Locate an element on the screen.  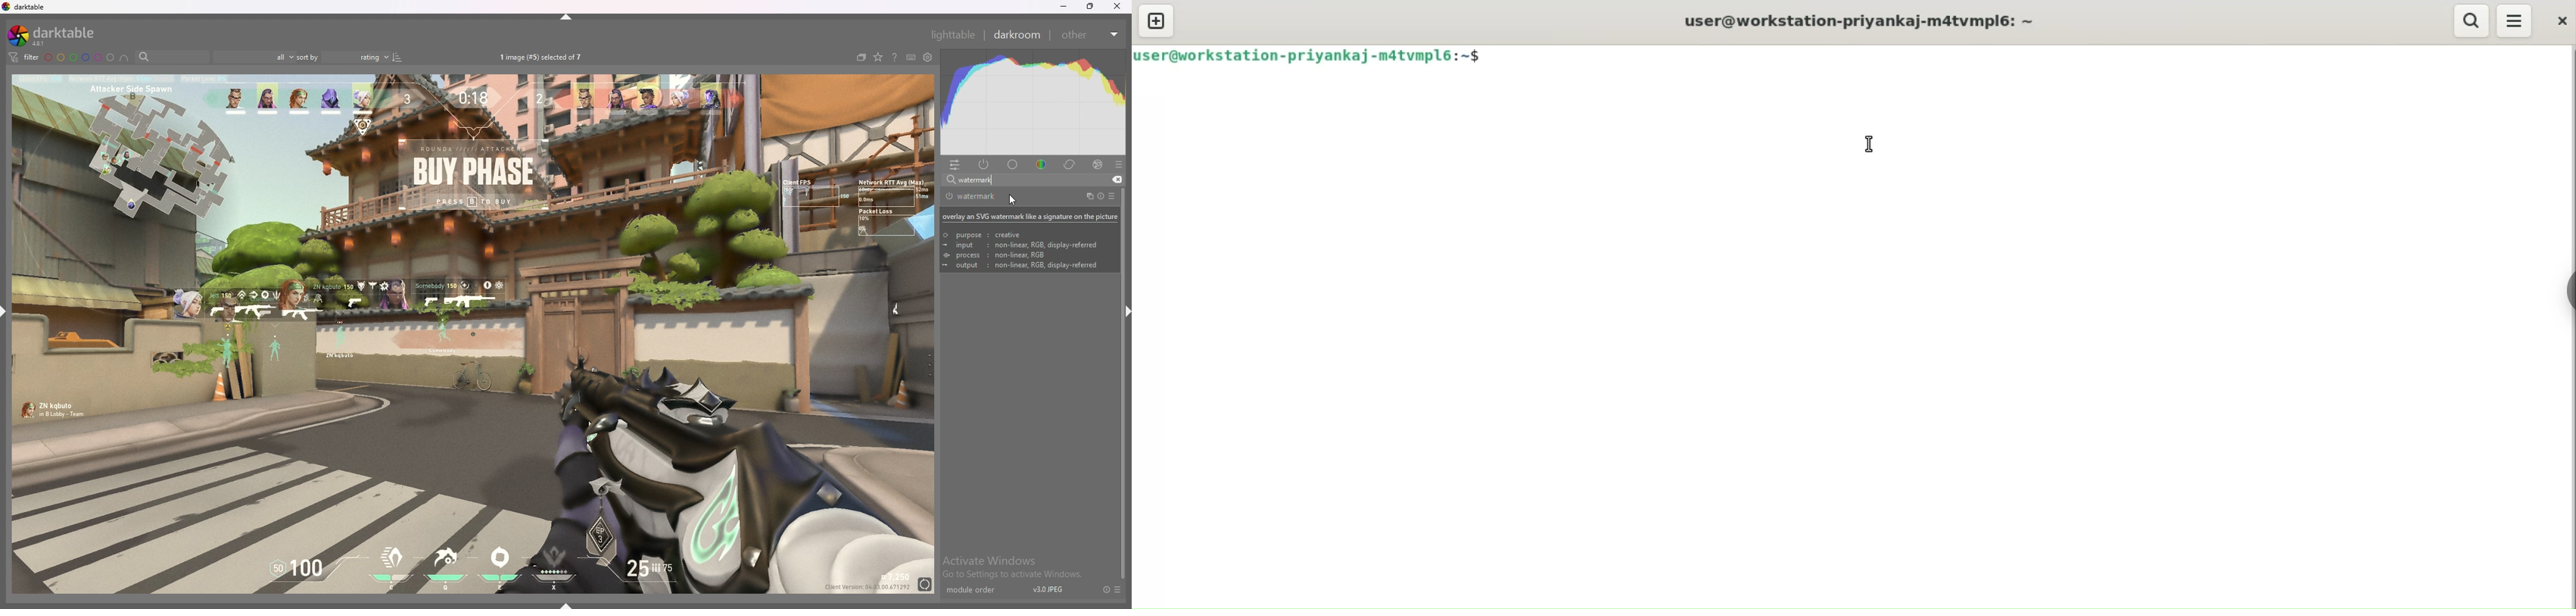
presets is located at coordinates (1119, 165).